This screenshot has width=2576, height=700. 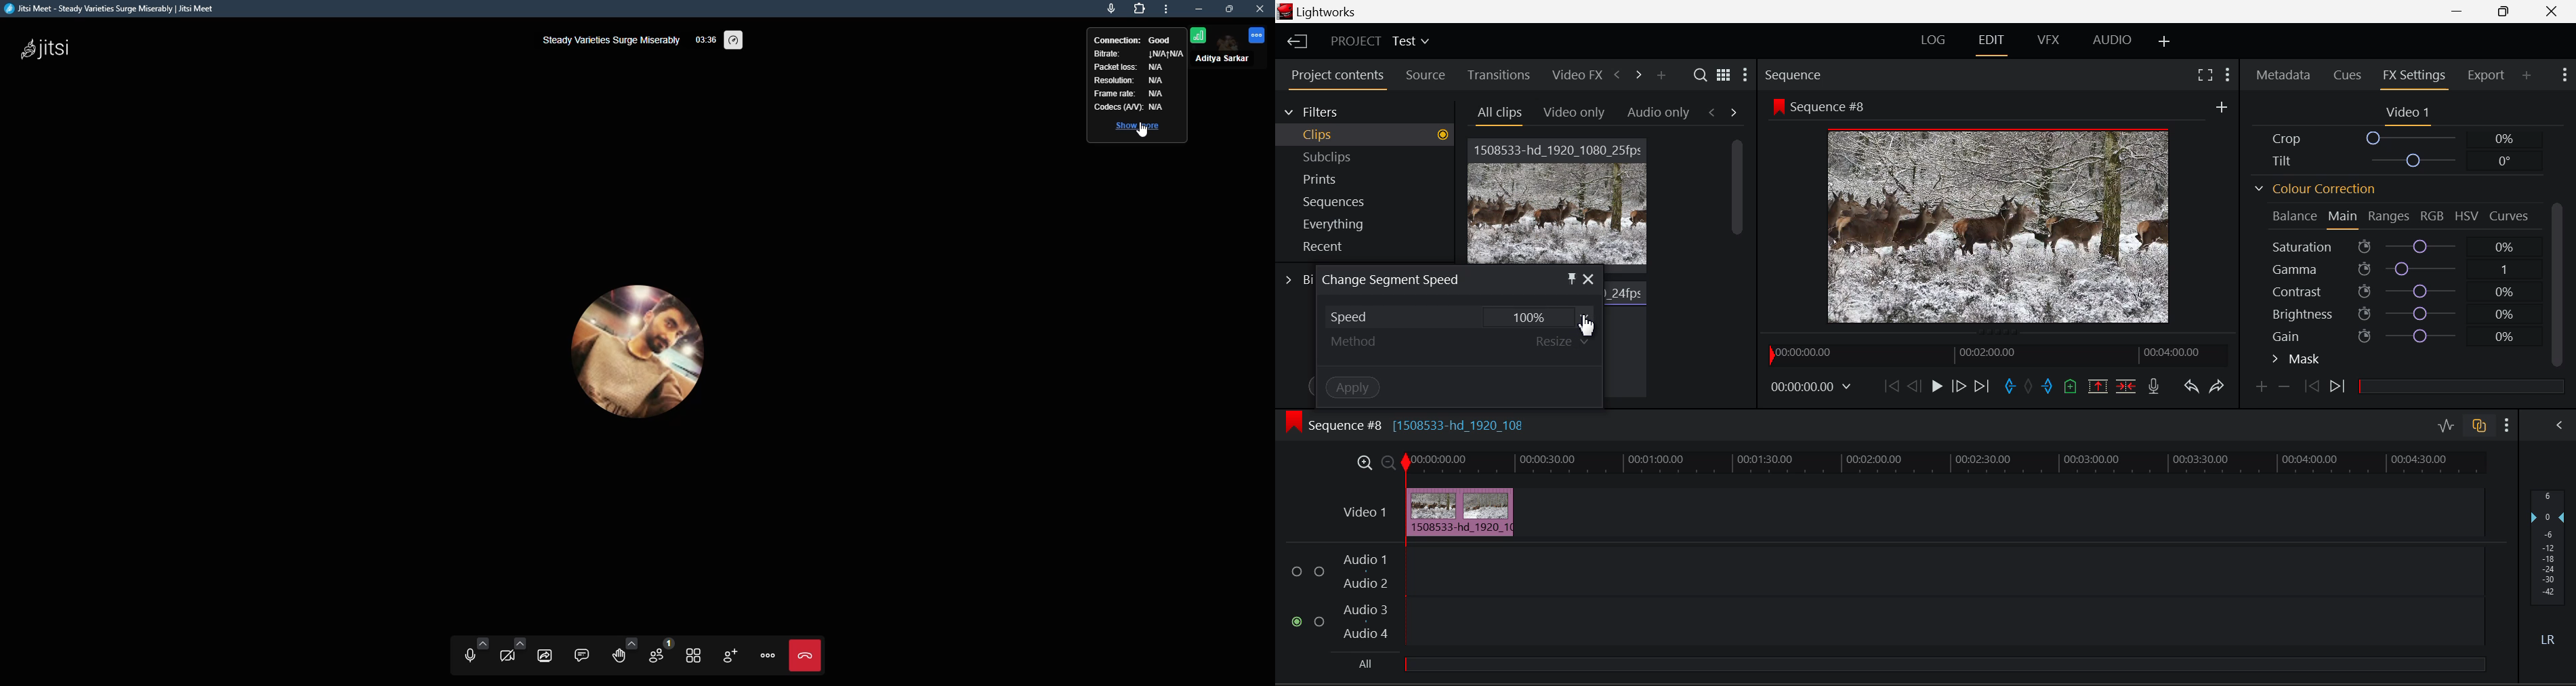 I want to click on Previous keyframe, so click(x=2309, y=388).